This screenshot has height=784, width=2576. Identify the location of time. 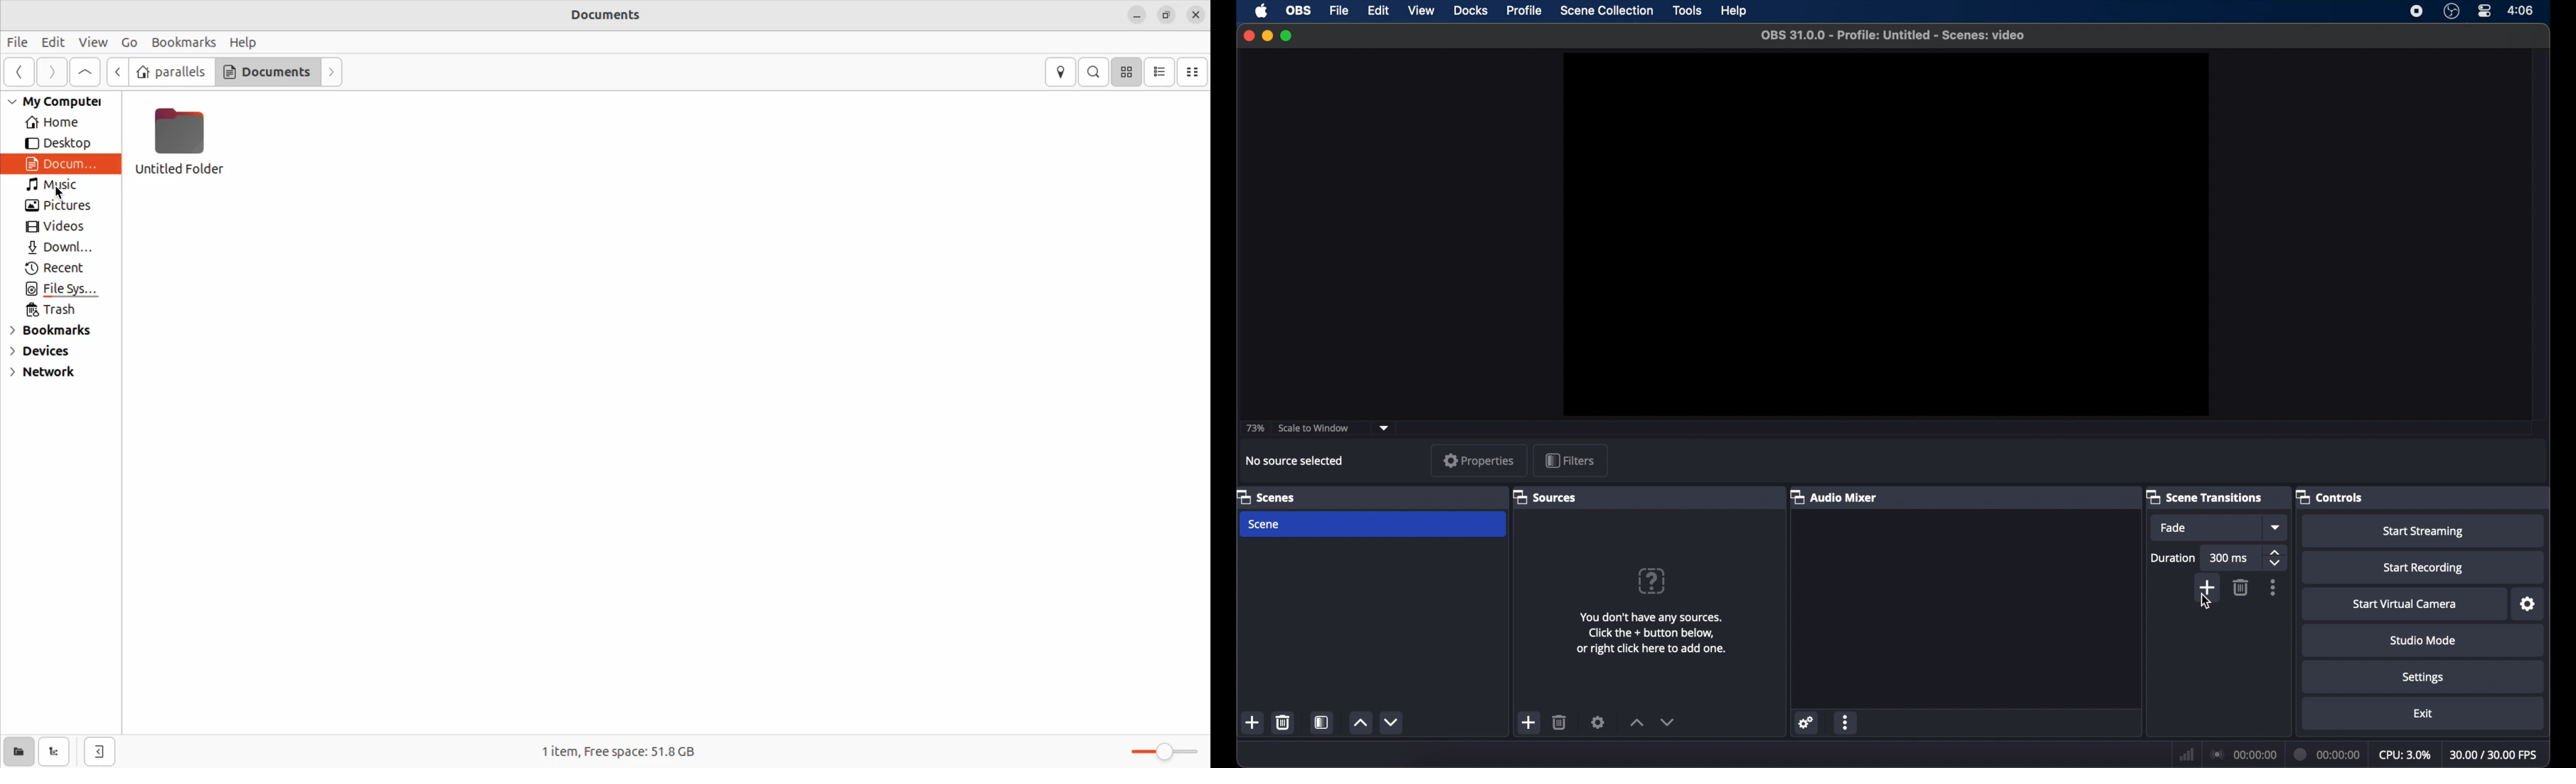
(2521, 10).